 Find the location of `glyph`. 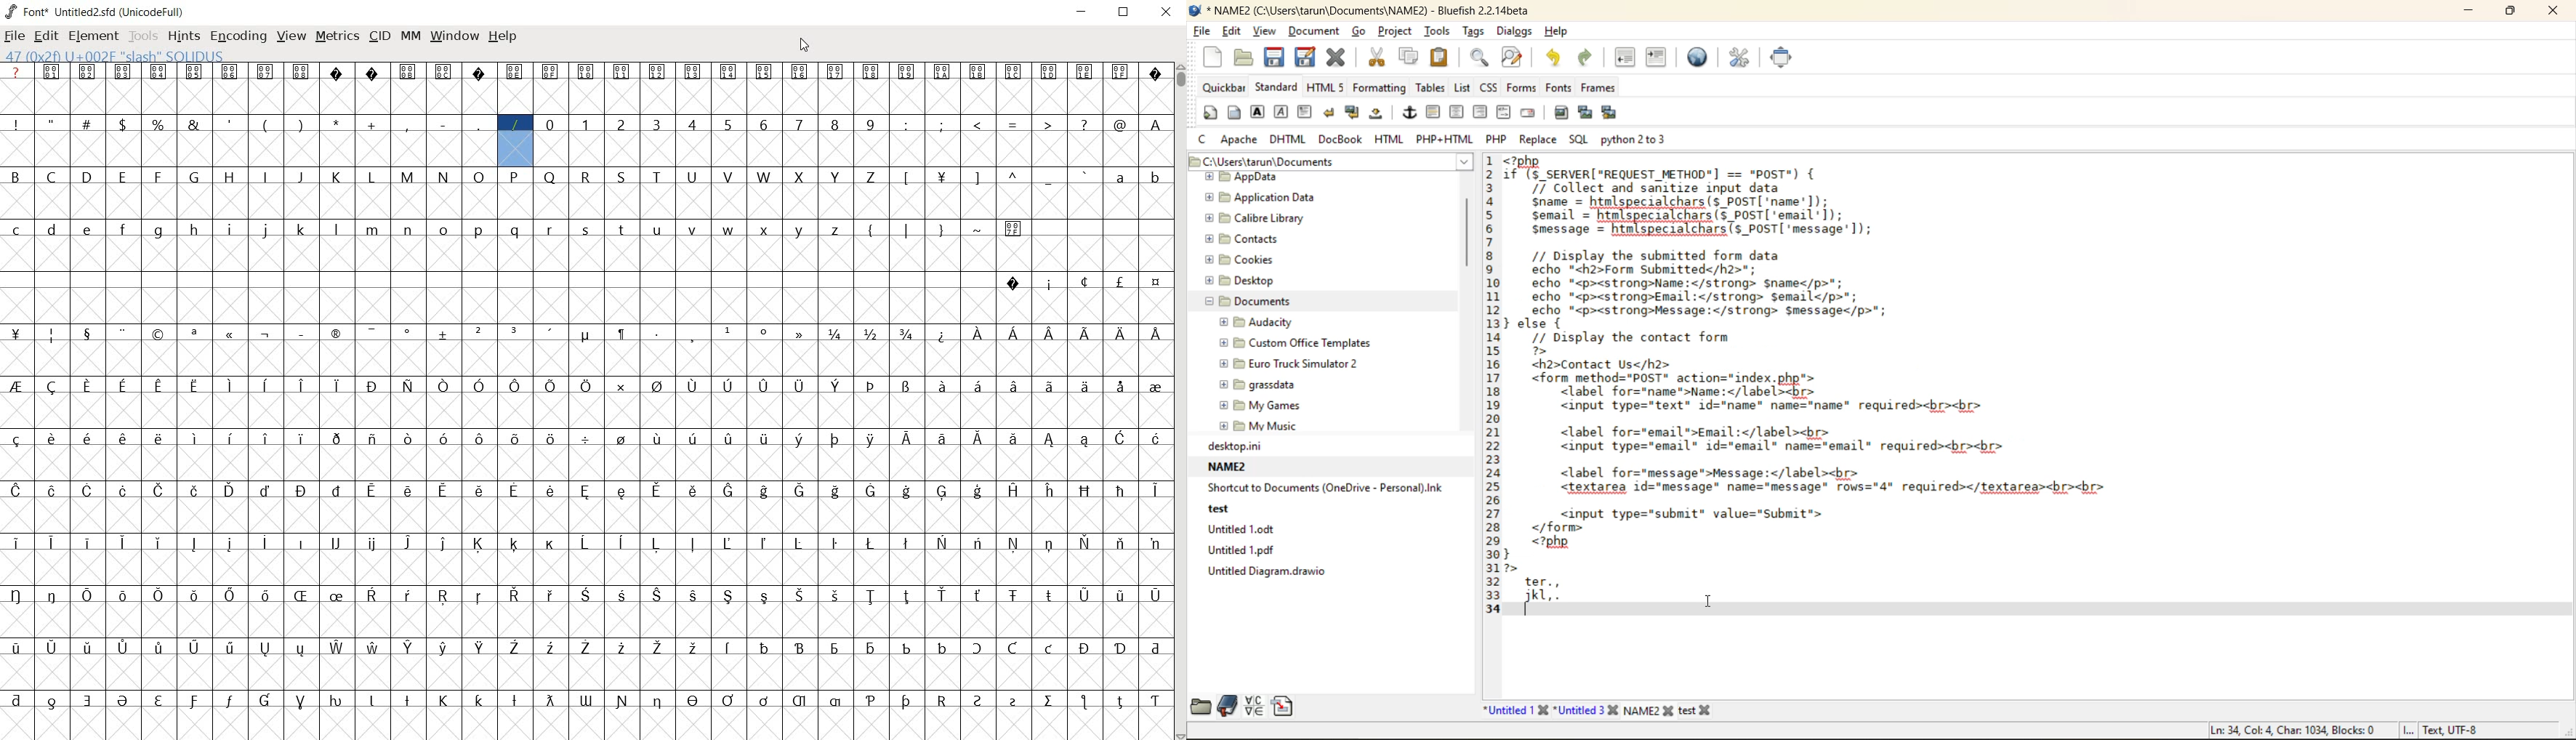

glyph is located at coordinates (158, 387).